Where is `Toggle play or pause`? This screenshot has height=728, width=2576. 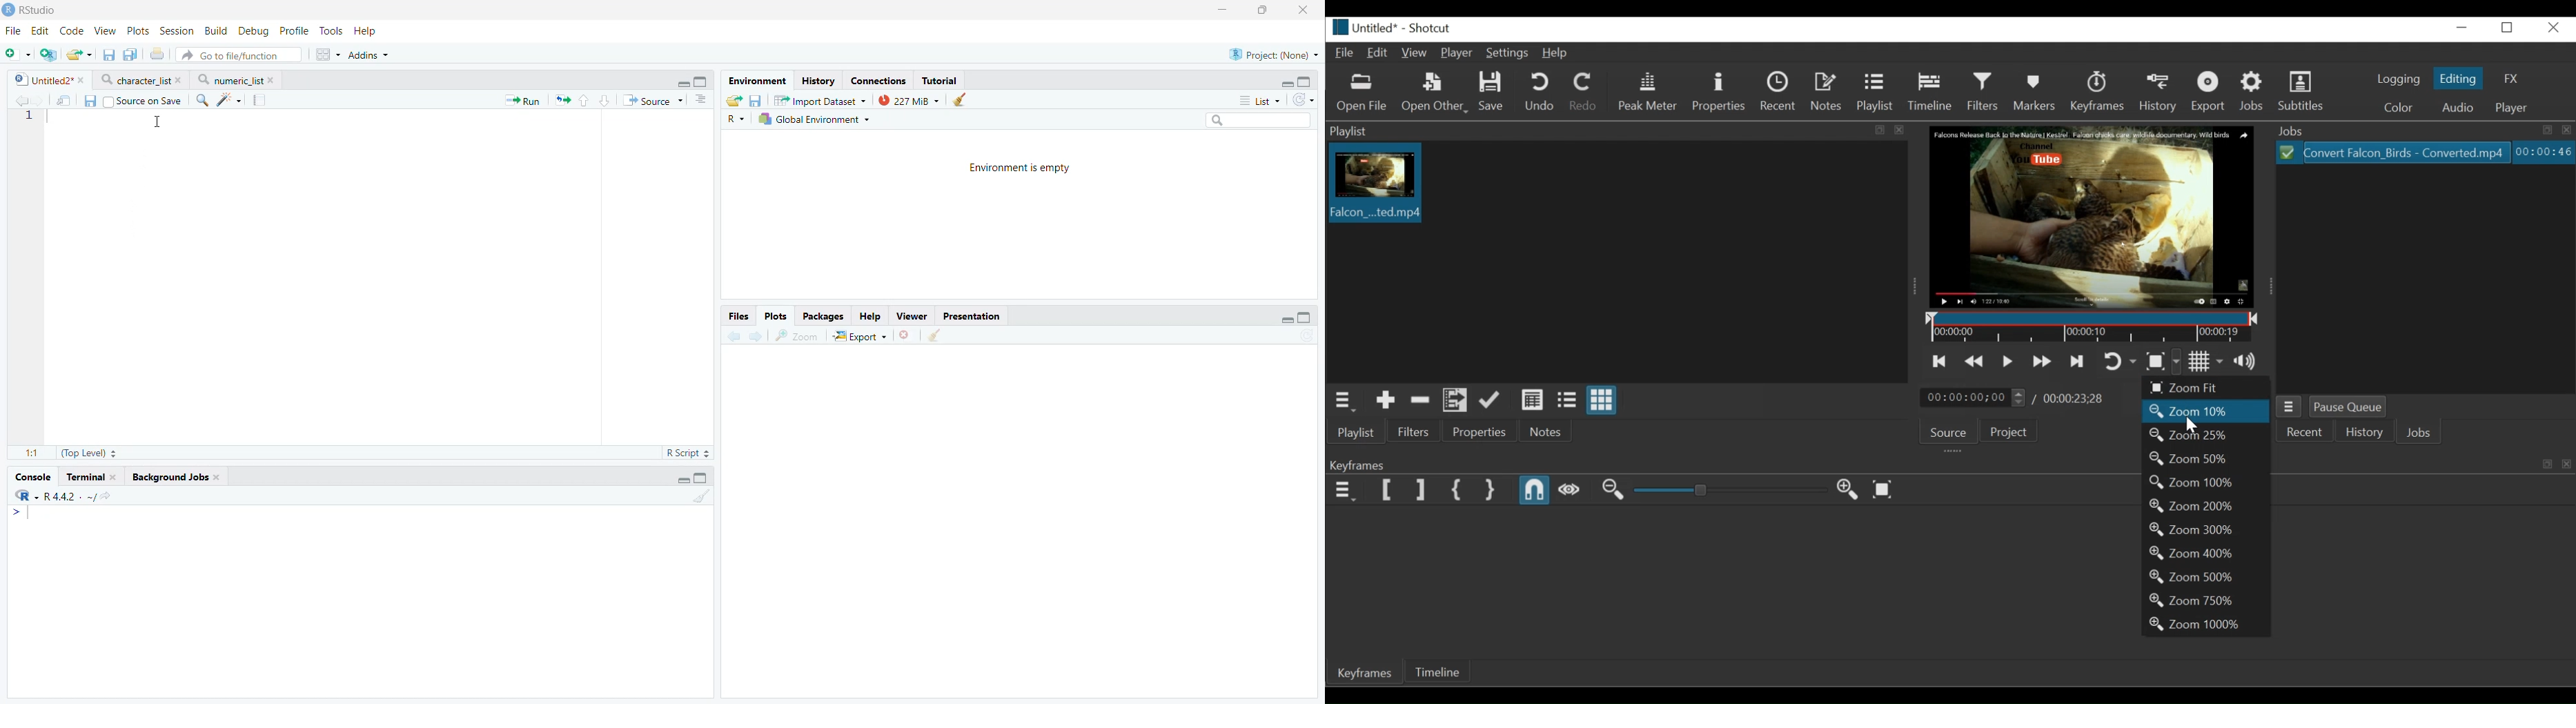
Toggle play or pause is located at coordinates (2008, 361).